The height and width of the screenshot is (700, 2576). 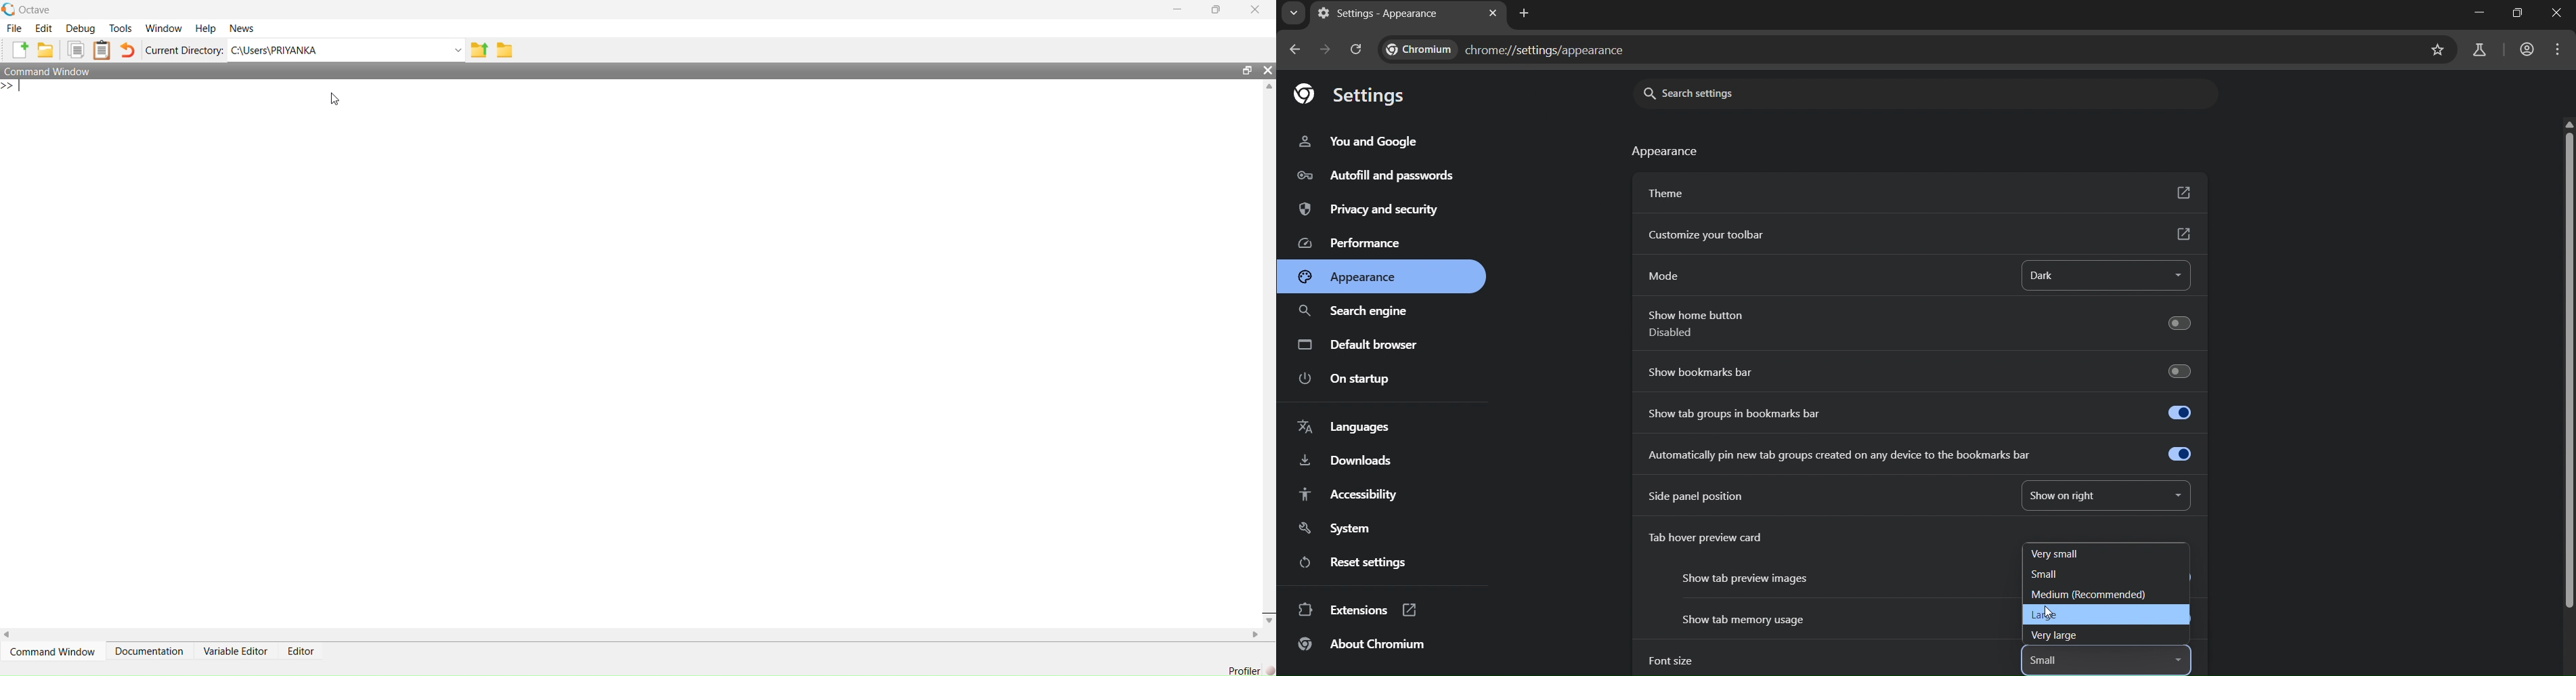 What do you see at coordinates (1324, 50) in the screenshot?
I see `go forward one page` at bounding box center [1324, 50].